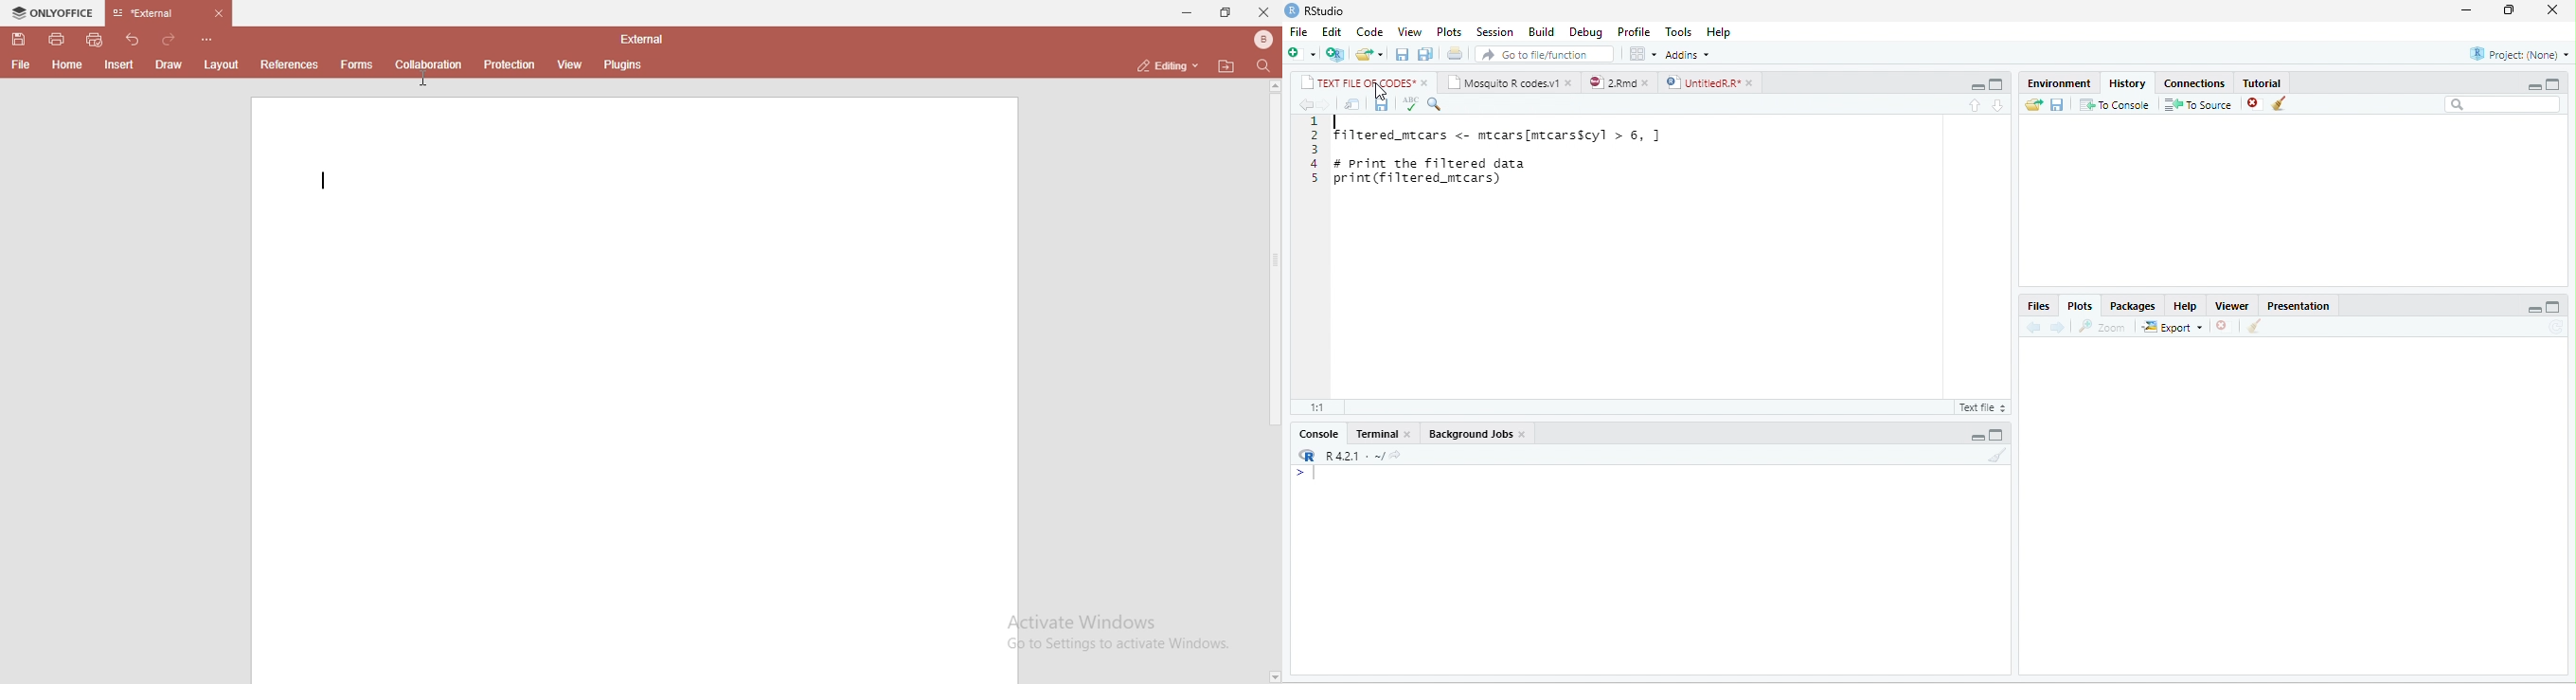 This screenshot has height=700, width=2576. What do you see at coordinates (1977, 86) in the screenshot?
I see `minimize` at bounding box center [1977, 86].